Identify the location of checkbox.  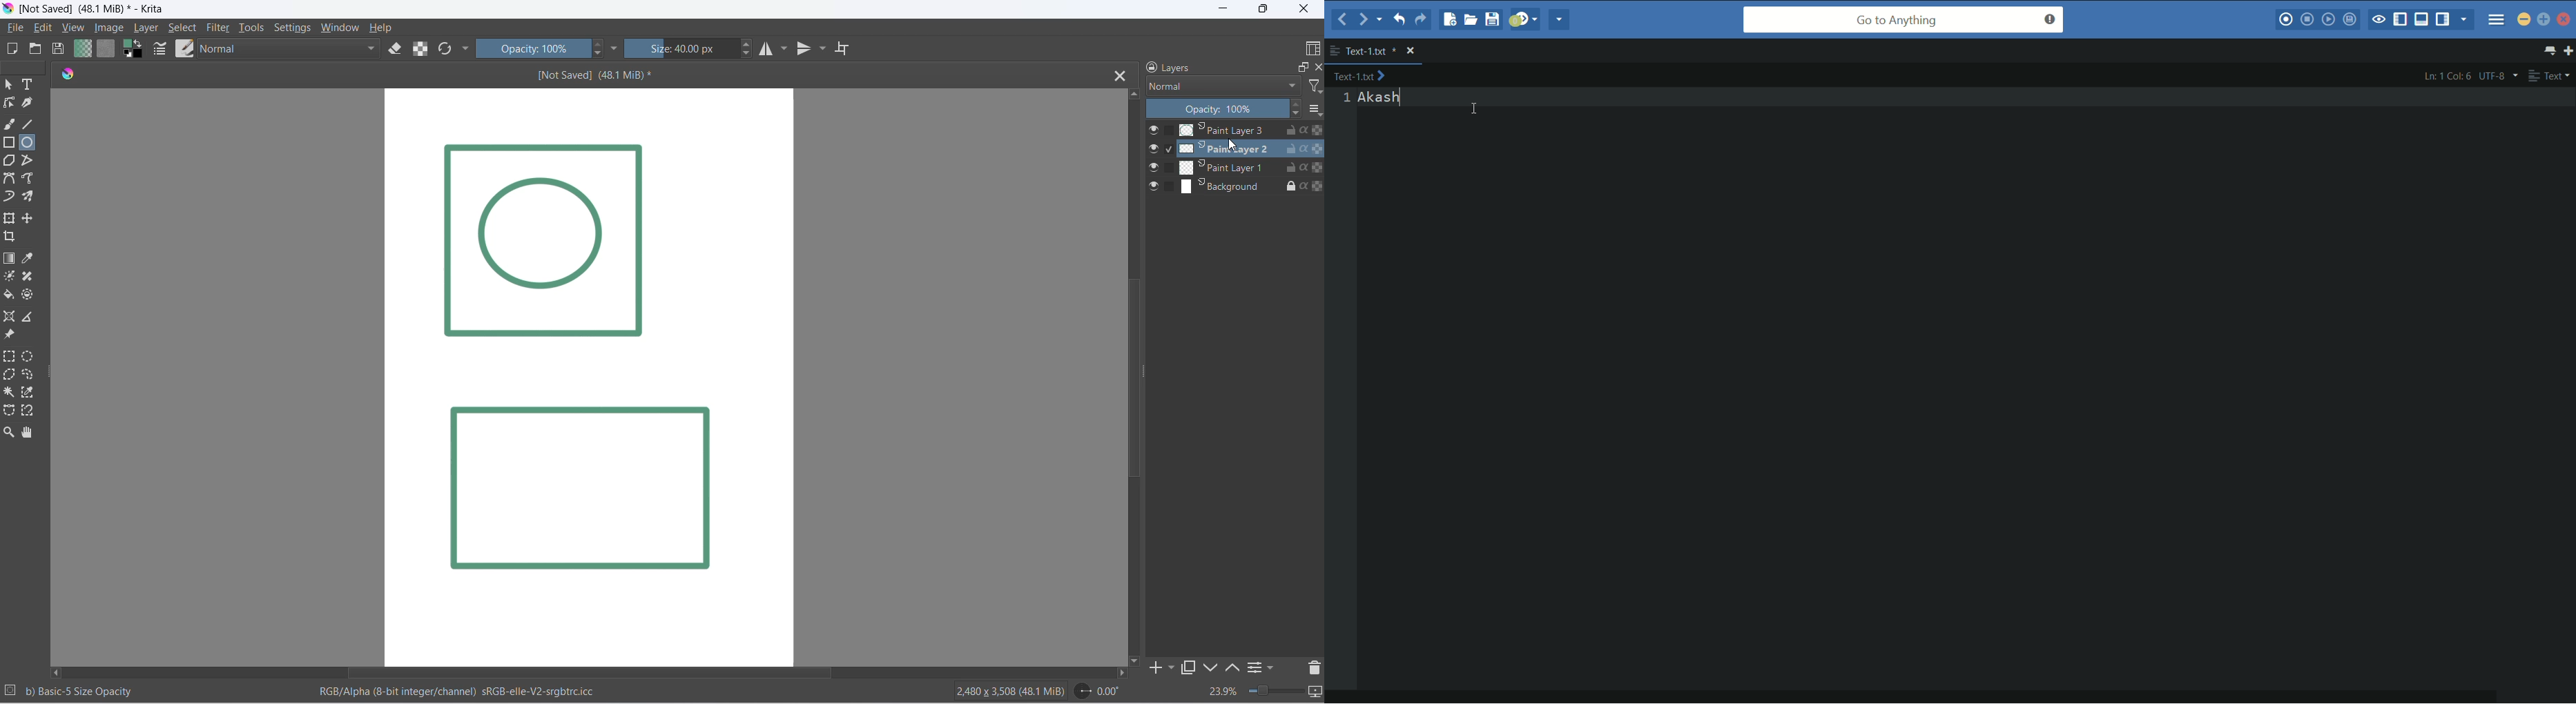
(1168, 186).